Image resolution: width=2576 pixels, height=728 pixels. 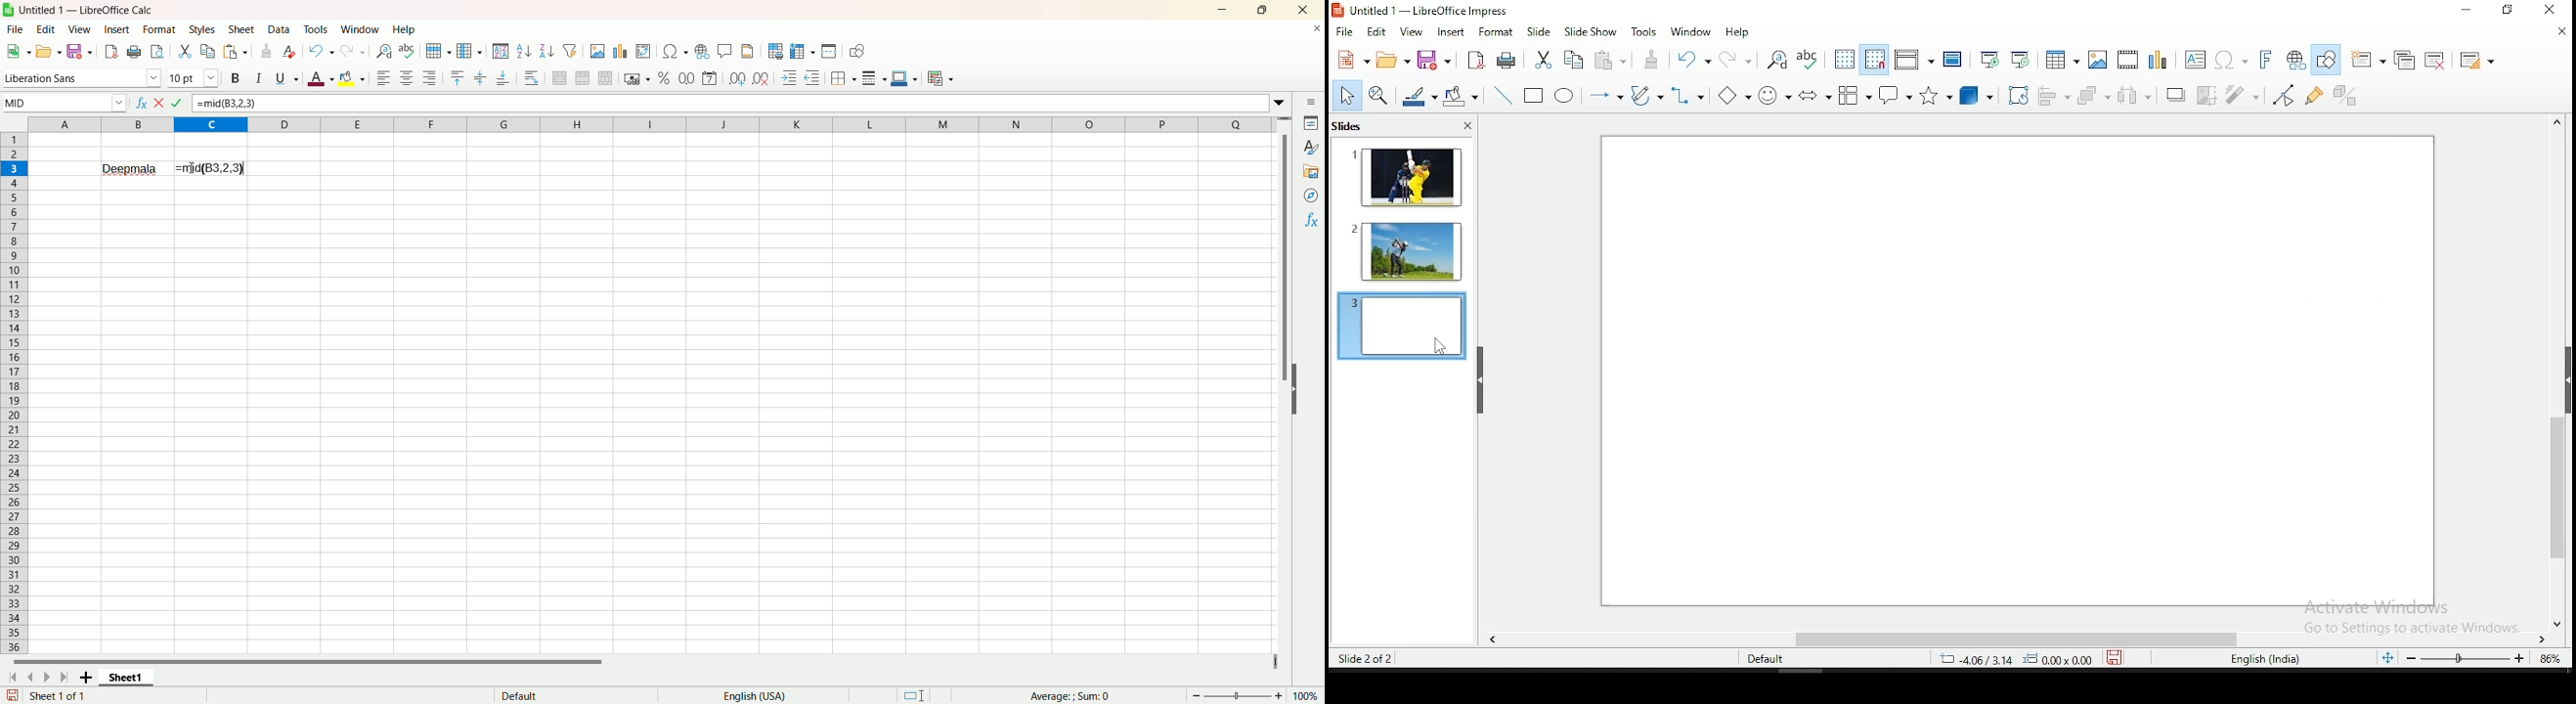 I want to click on display grid, so click(x=1843, y=58).